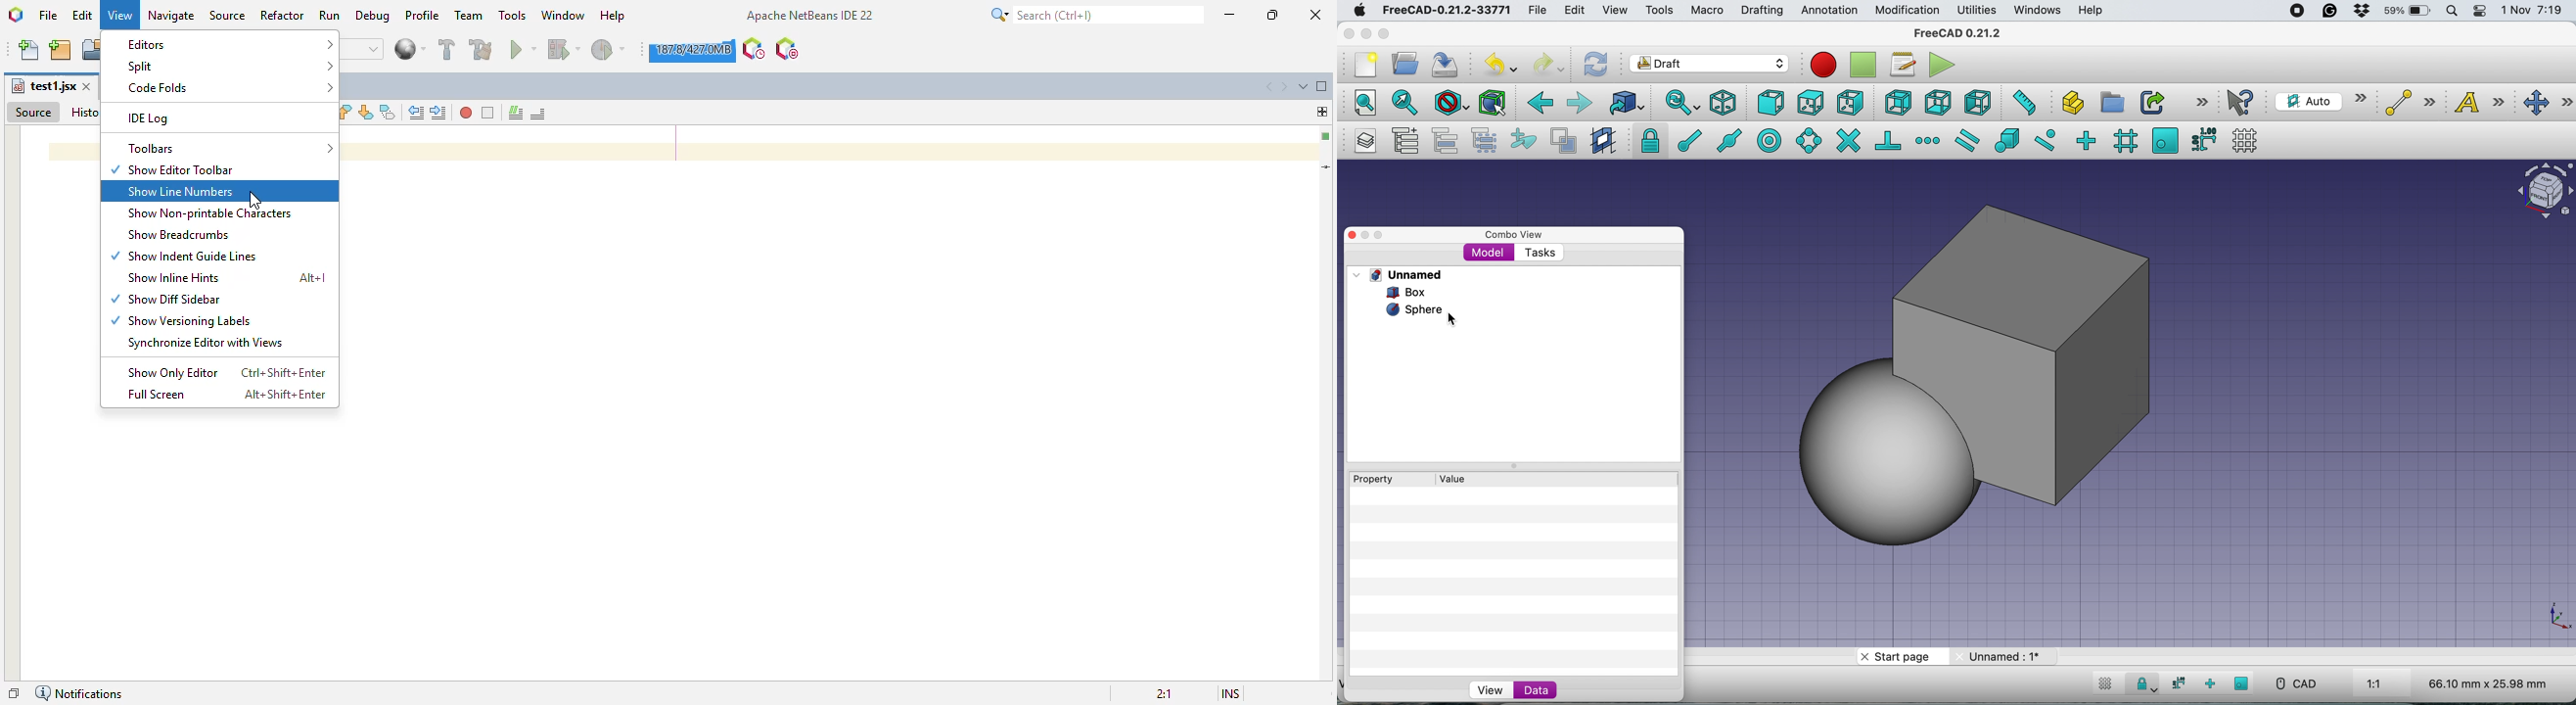 Image resolution: width=2576 pixels, height=728 pixels. Describe the element at coordinates (1943, 65) in the screenshot. I see `execute macros` at that location.